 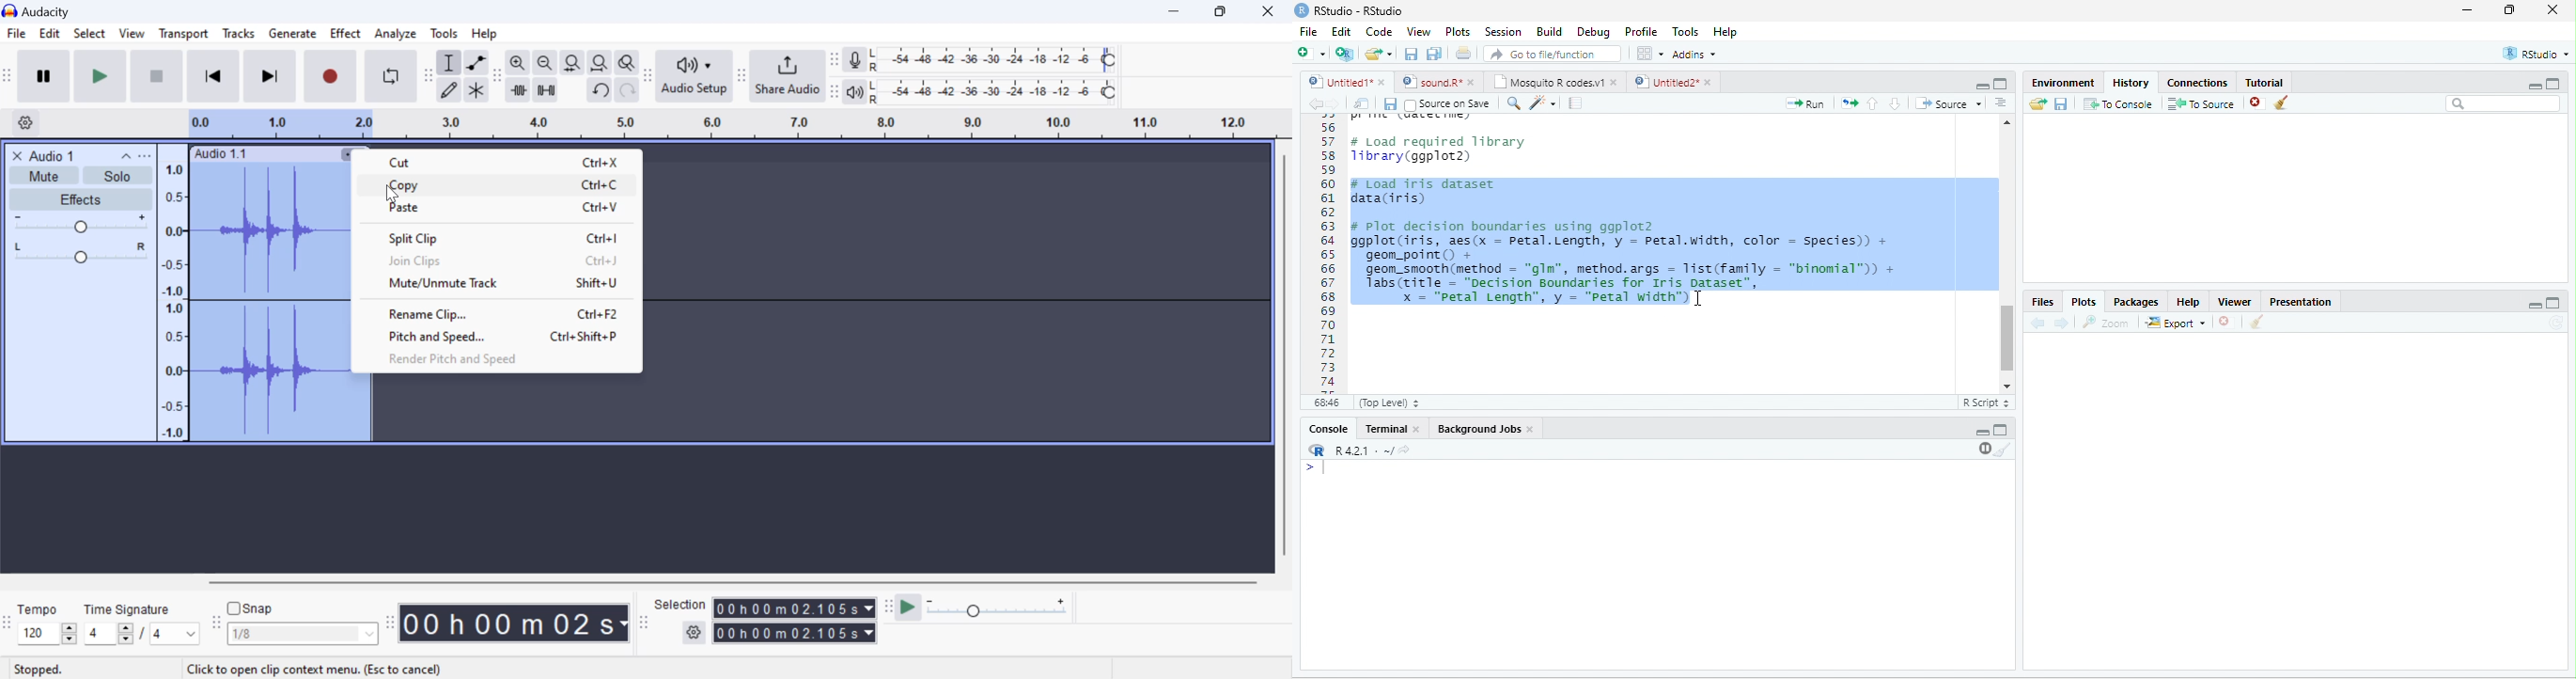 I want to click on maximize, so click(x=2001, y=84).